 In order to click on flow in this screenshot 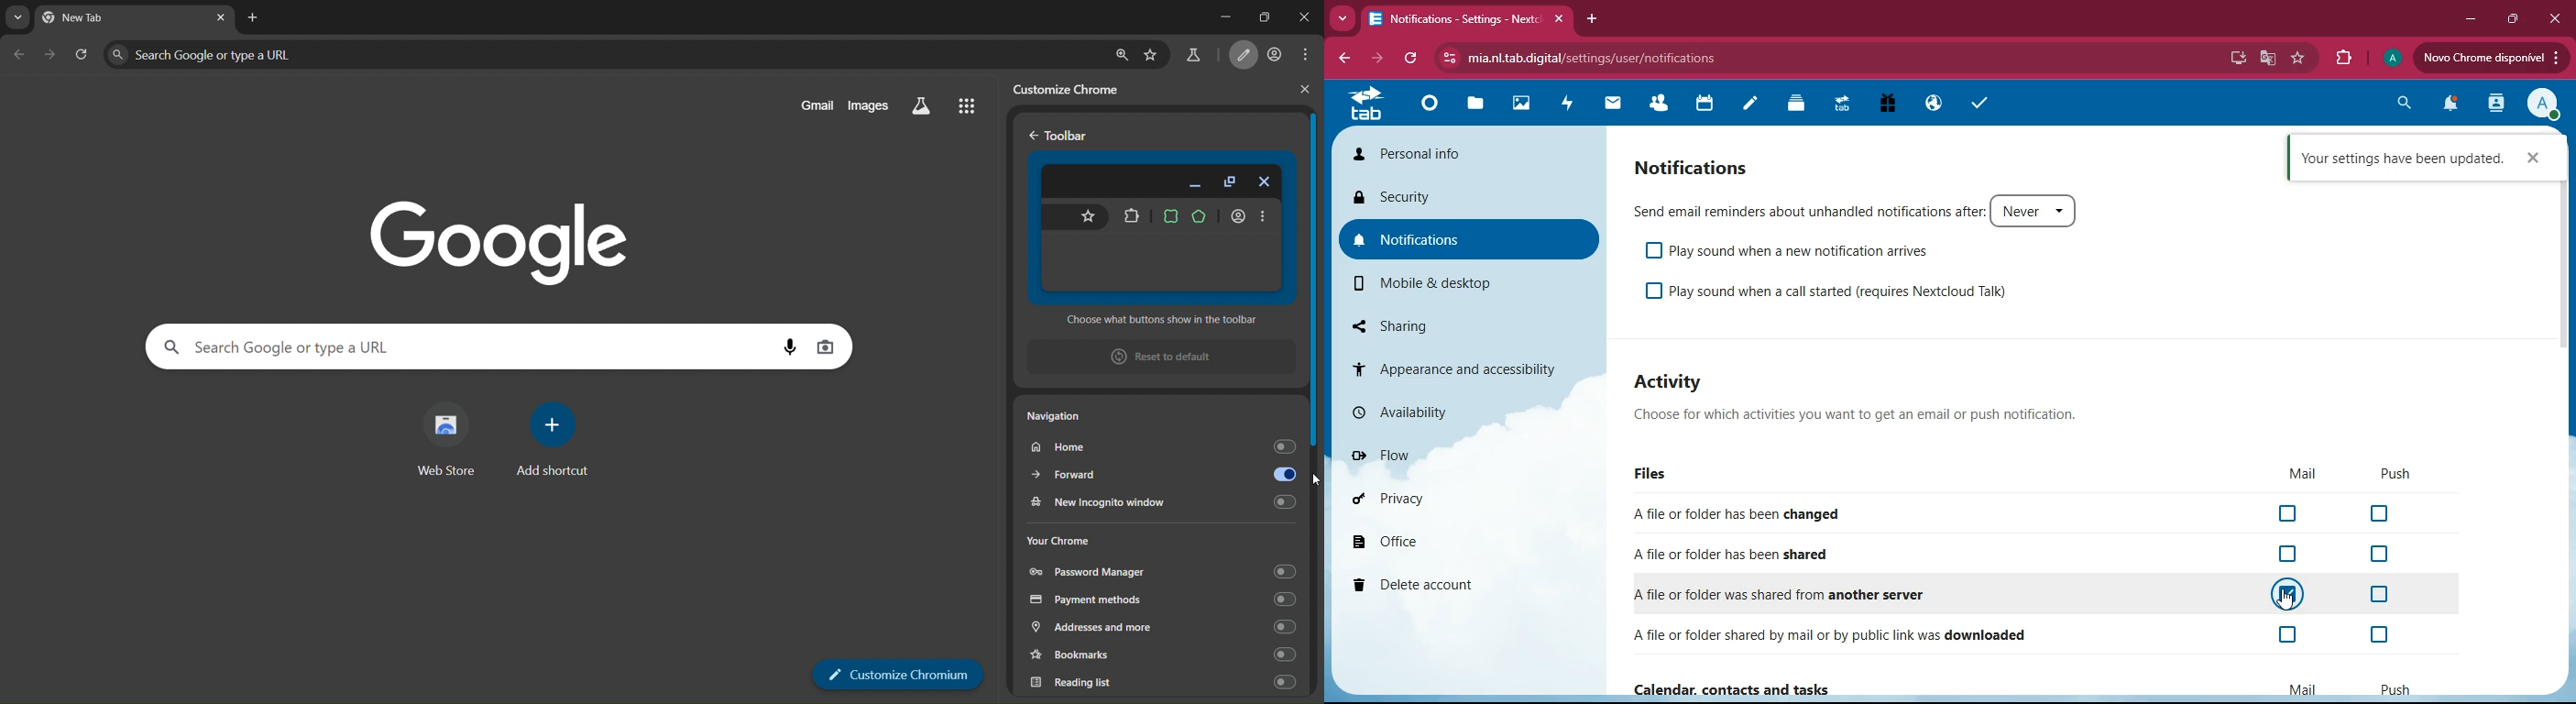, I will do `click(1455, 458)`.